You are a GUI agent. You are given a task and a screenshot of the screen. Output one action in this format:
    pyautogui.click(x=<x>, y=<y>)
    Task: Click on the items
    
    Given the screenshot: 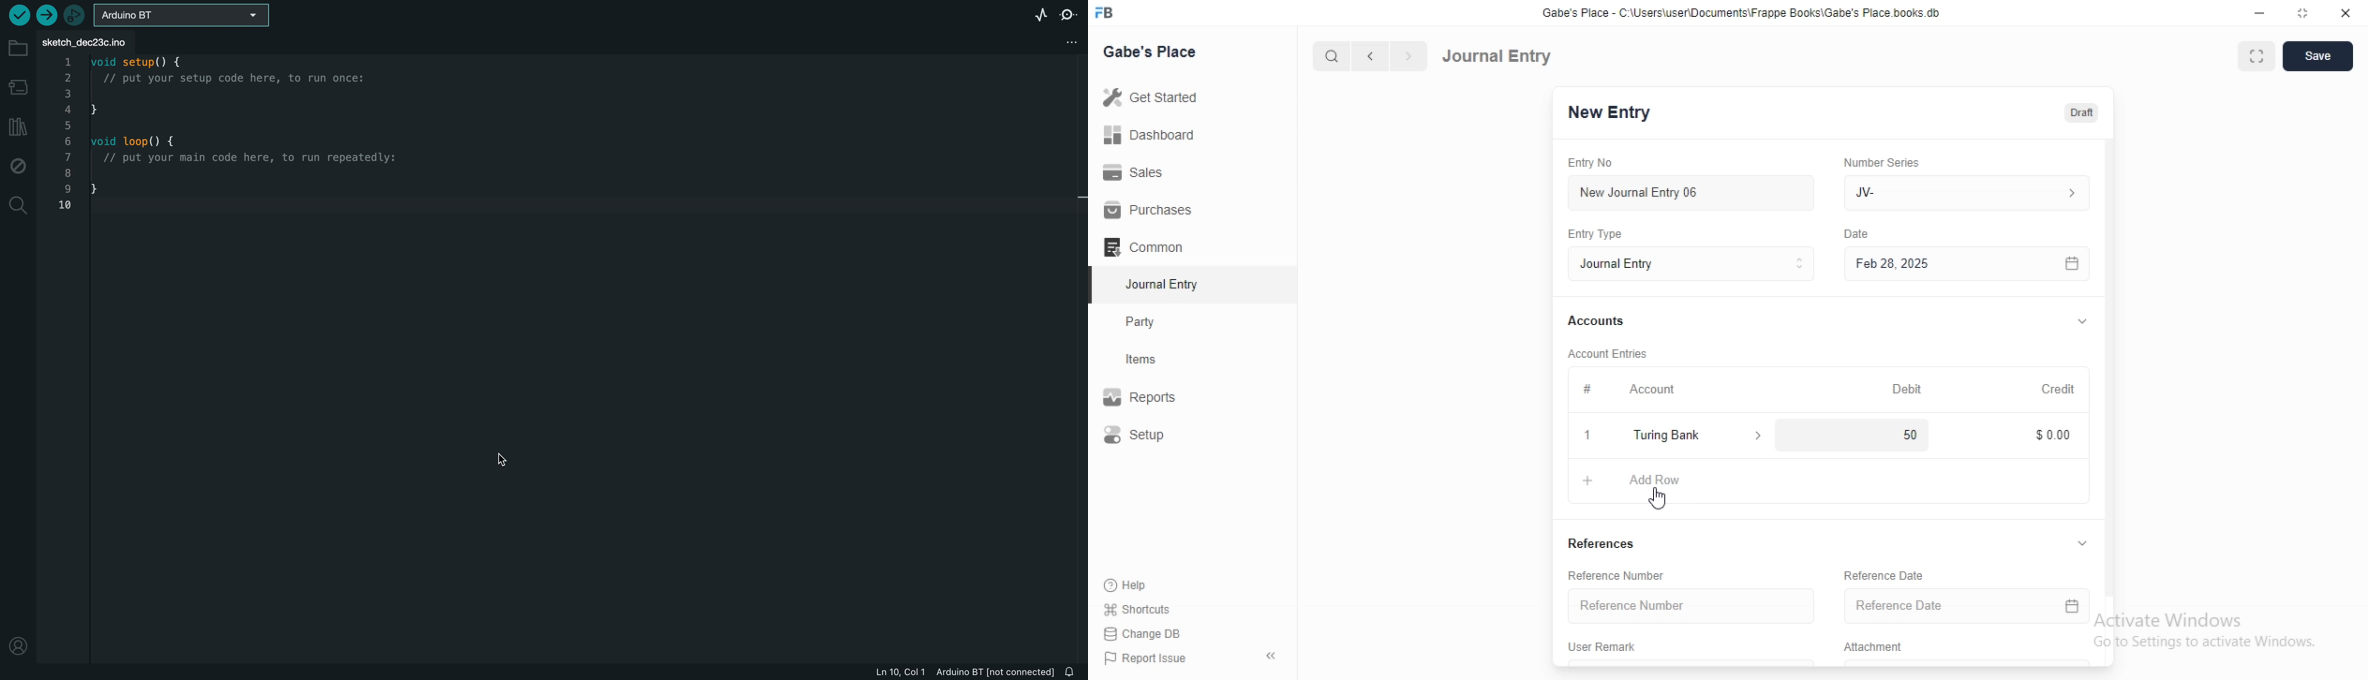 What is the action you would take?
    pyautogui.click(x=1154, y=361)
    